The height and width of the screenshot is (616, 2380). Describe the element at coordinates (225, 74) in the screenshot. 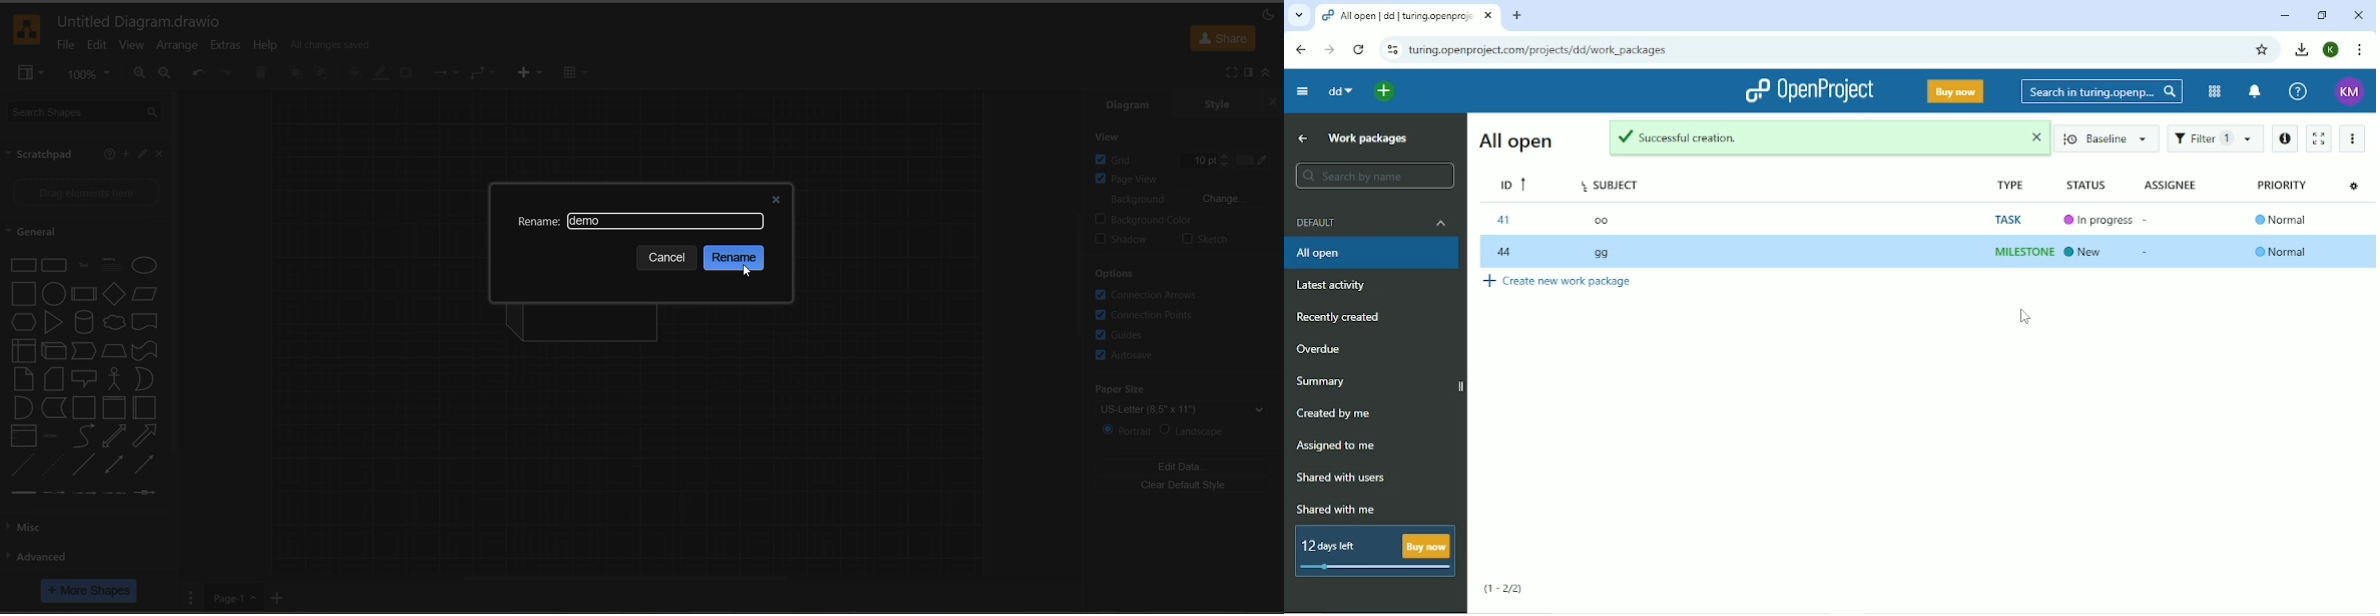

I see `redo` at that location.